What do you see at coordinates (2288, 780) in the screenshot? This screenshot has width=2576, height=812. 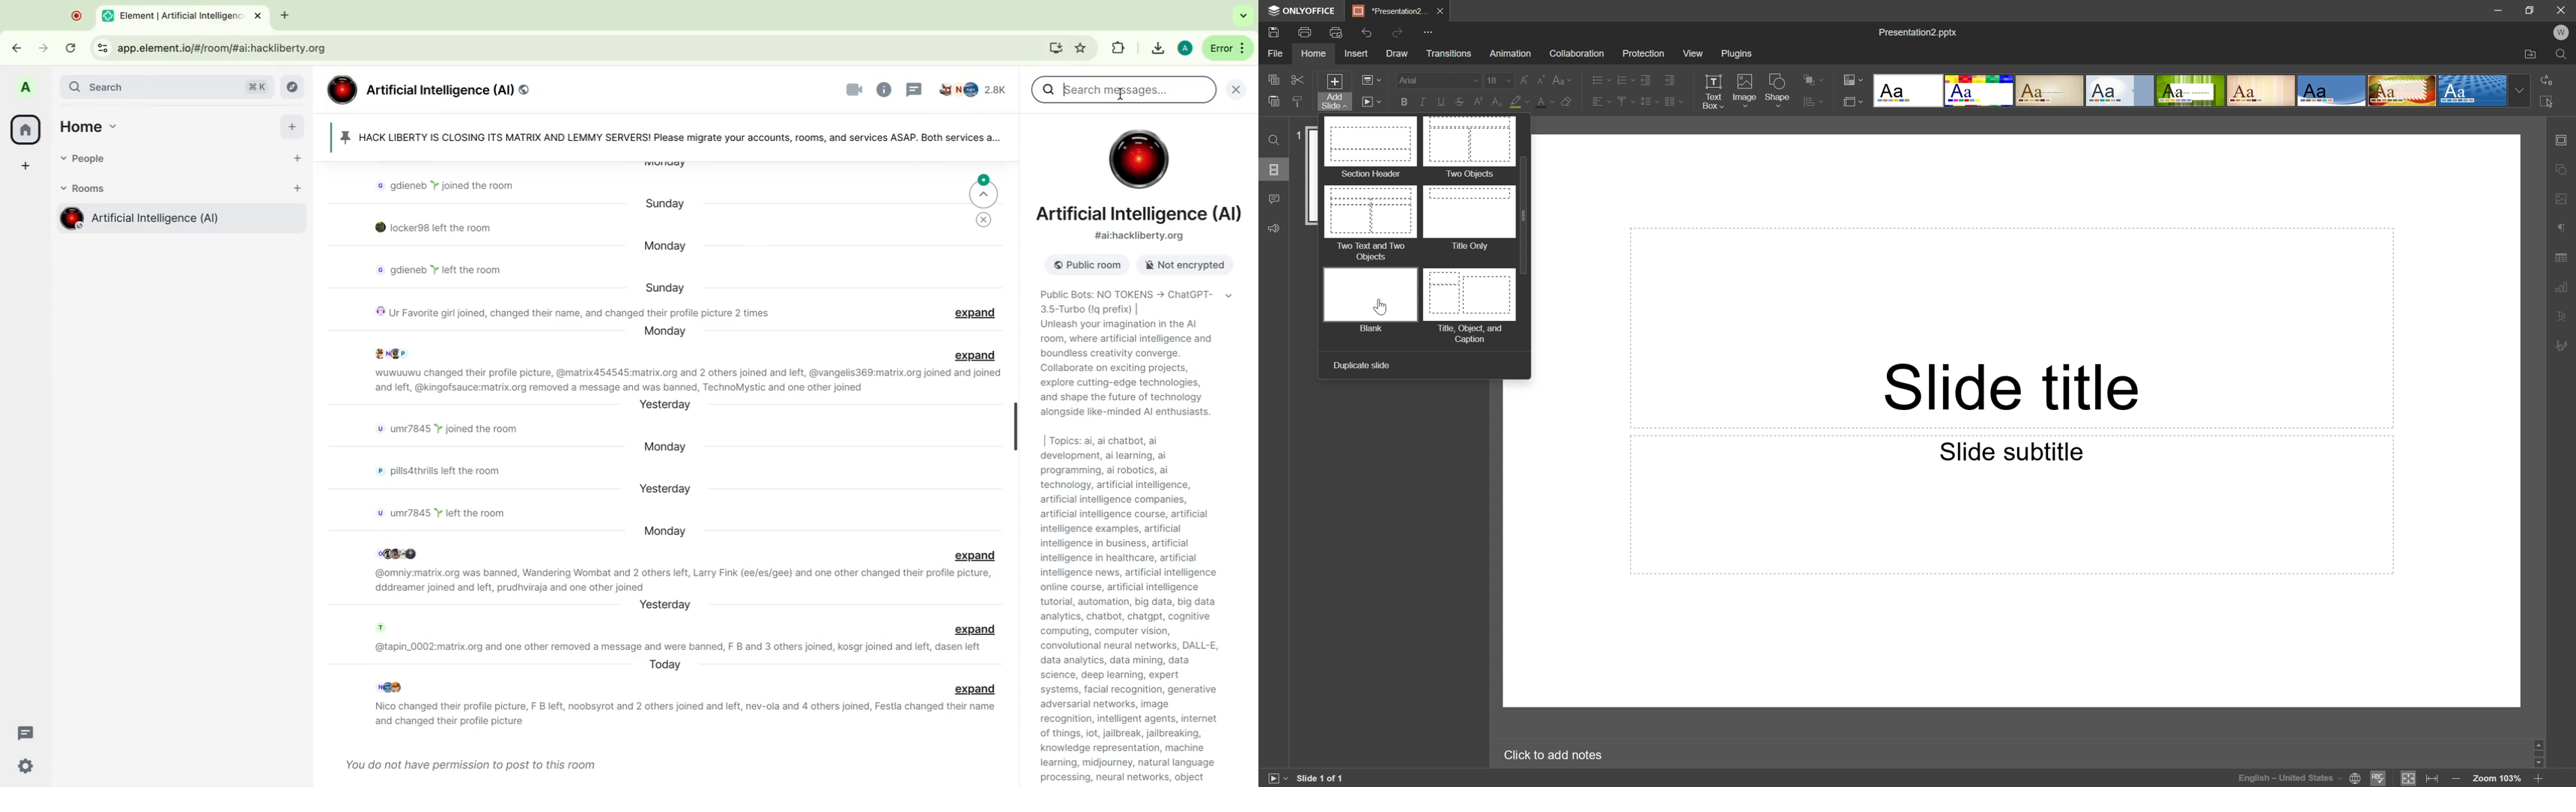 I see `English - United States` at bounding box center [2288, 780].